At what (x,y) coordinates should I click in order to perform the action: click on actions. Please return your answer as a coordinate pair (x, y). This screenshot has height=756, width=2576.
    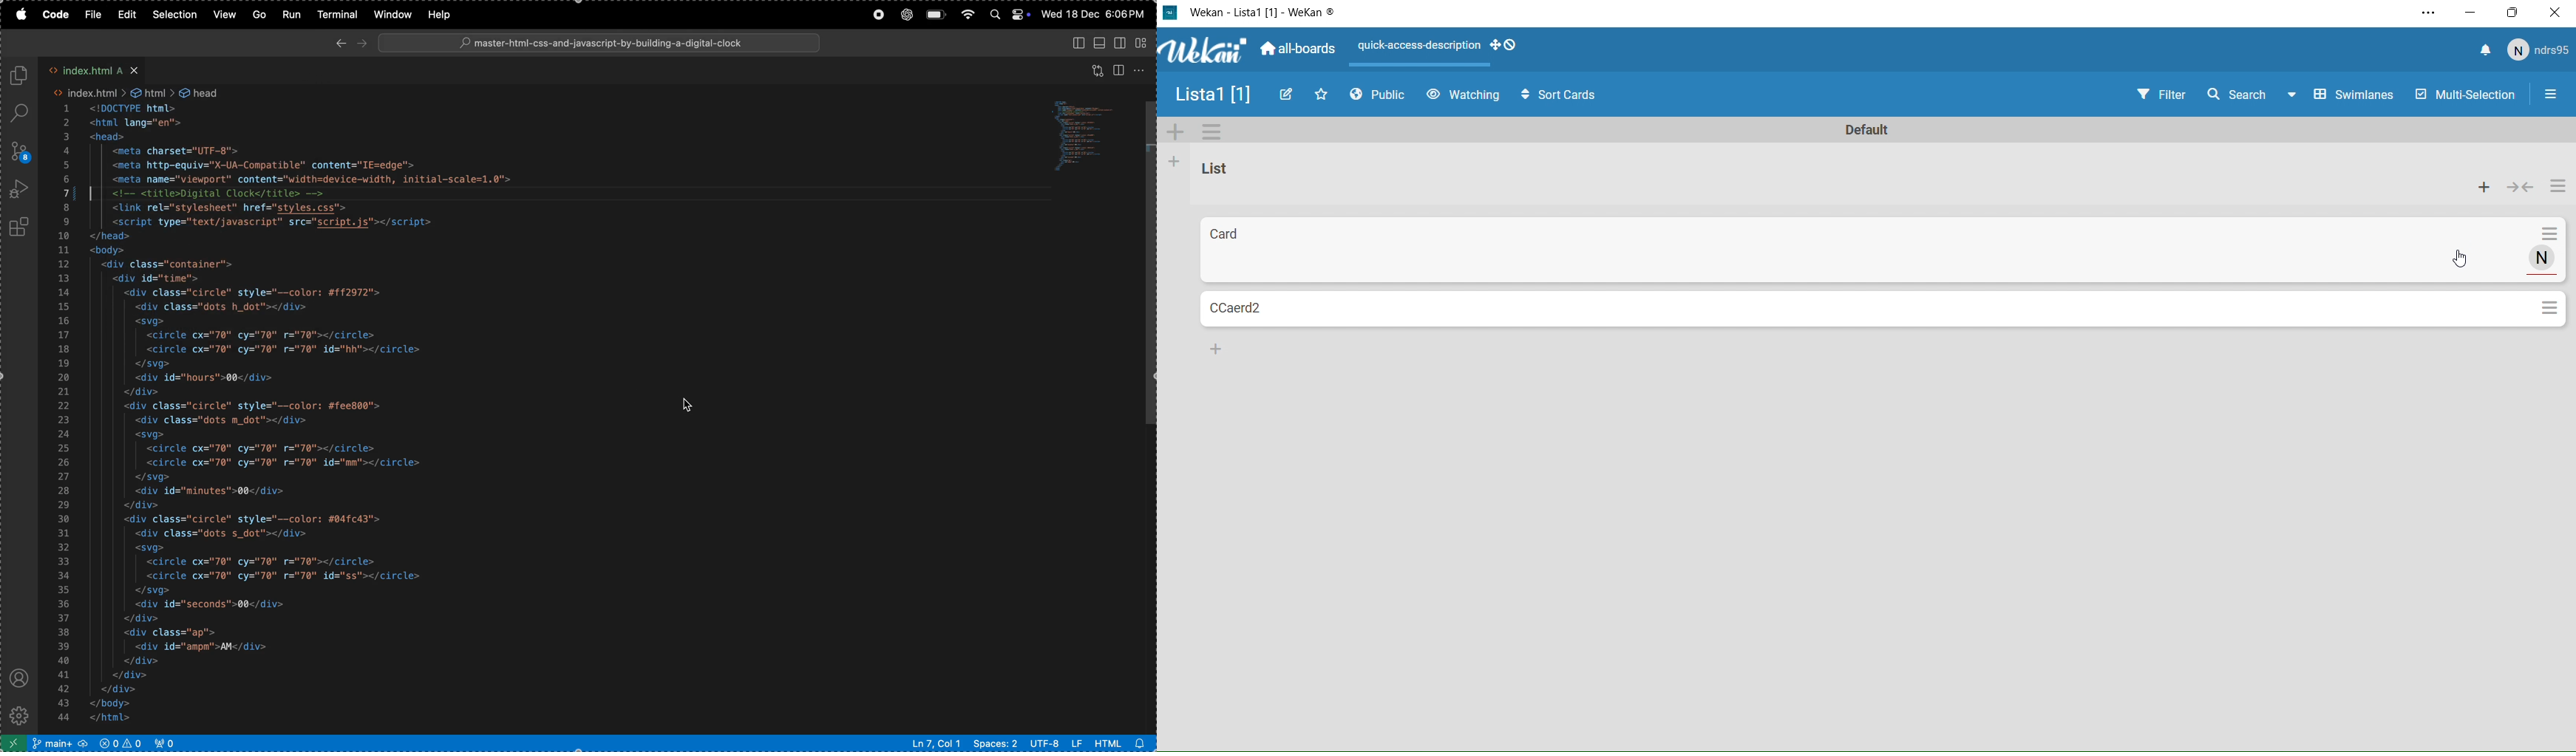
    Looking at the image, I should click on (2550, 309).